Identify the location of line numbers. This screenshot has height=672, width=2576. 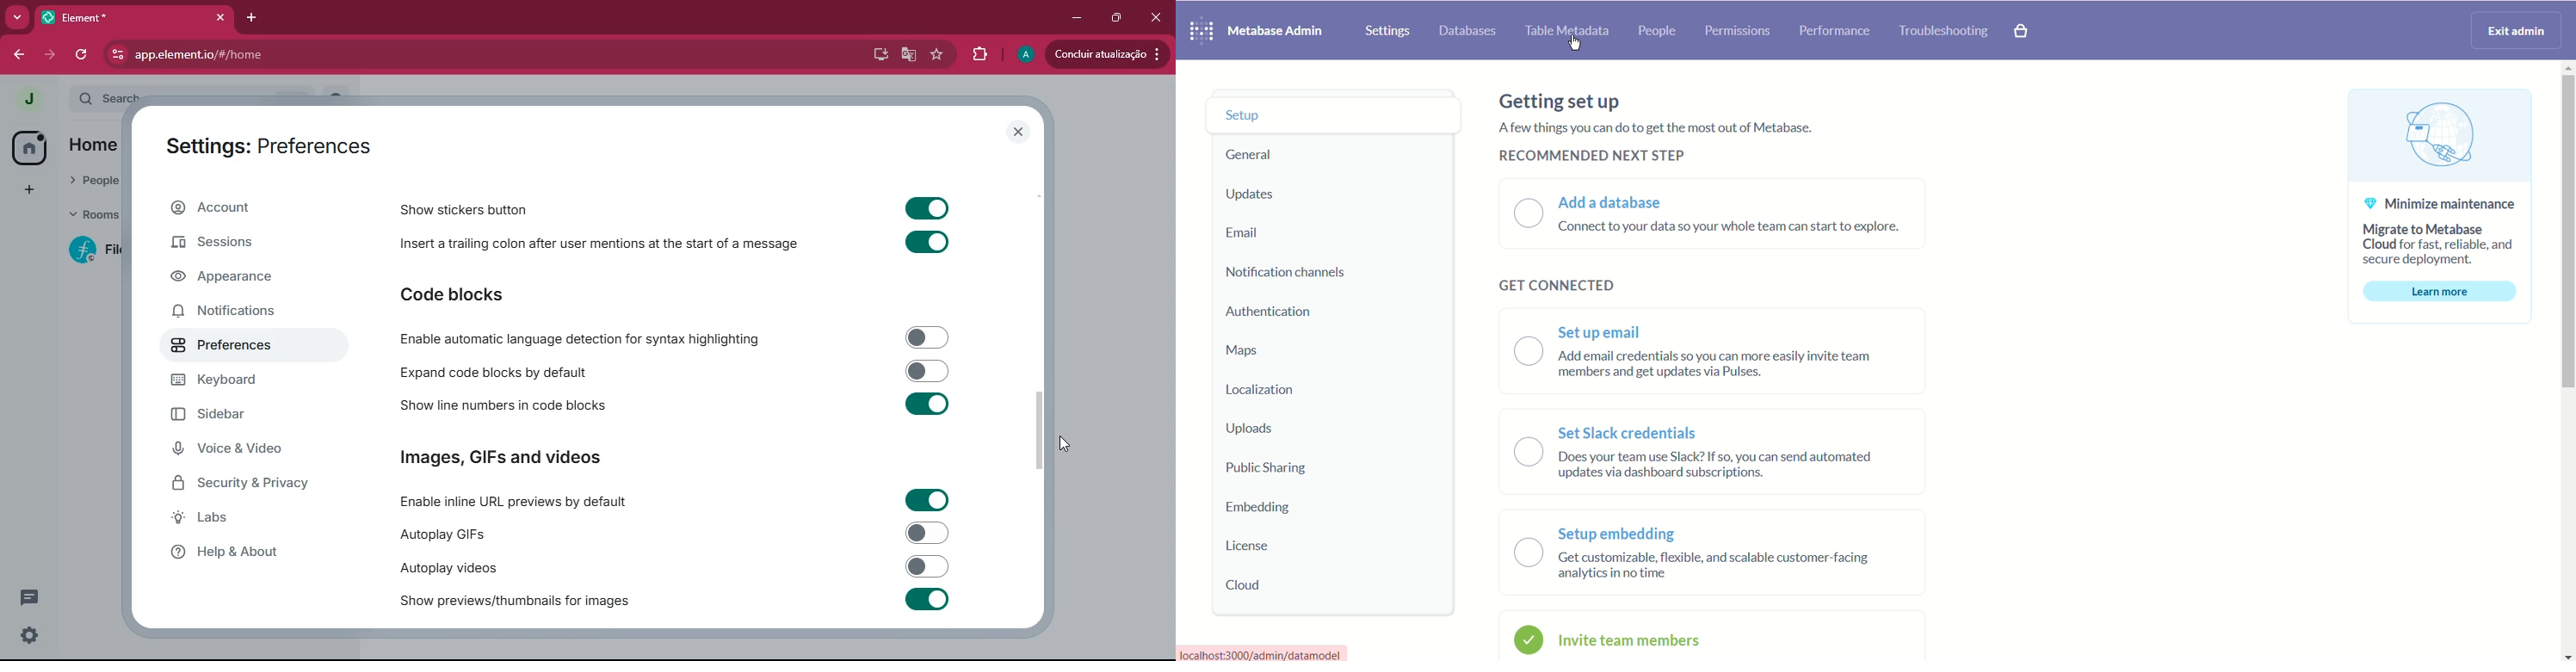
(498, 406).